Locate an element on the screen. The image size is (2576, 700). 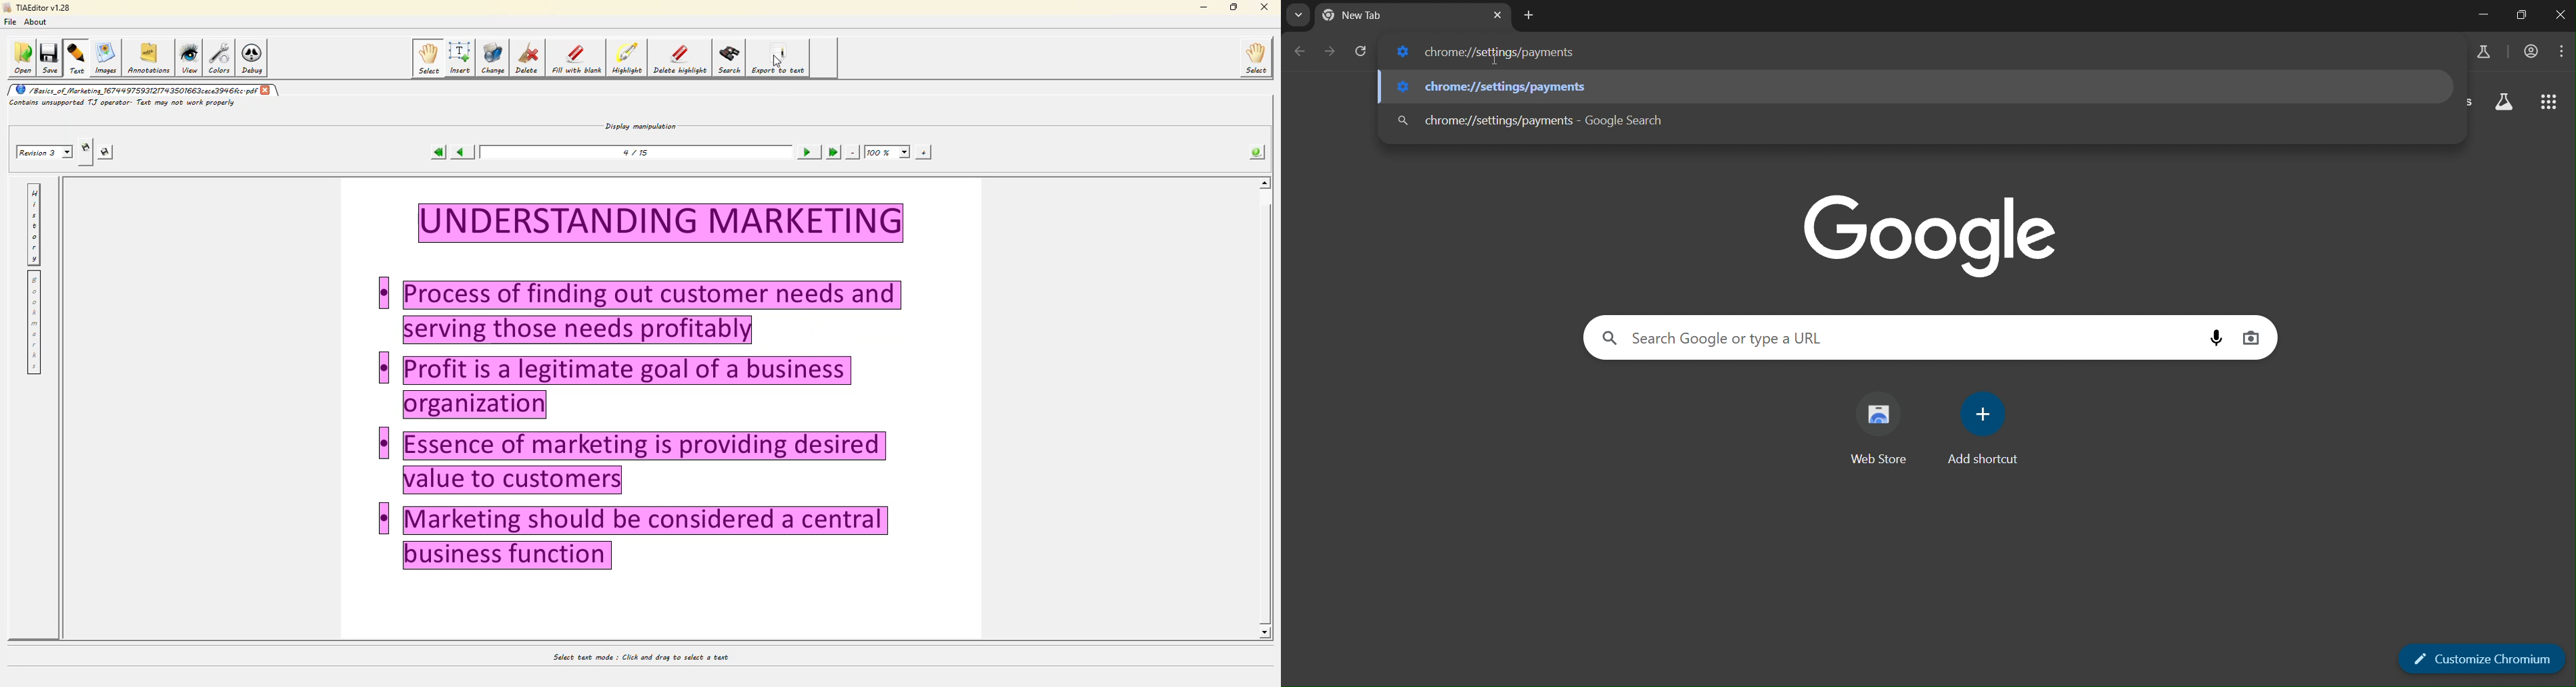
close is located at coordinates (2560, 17).